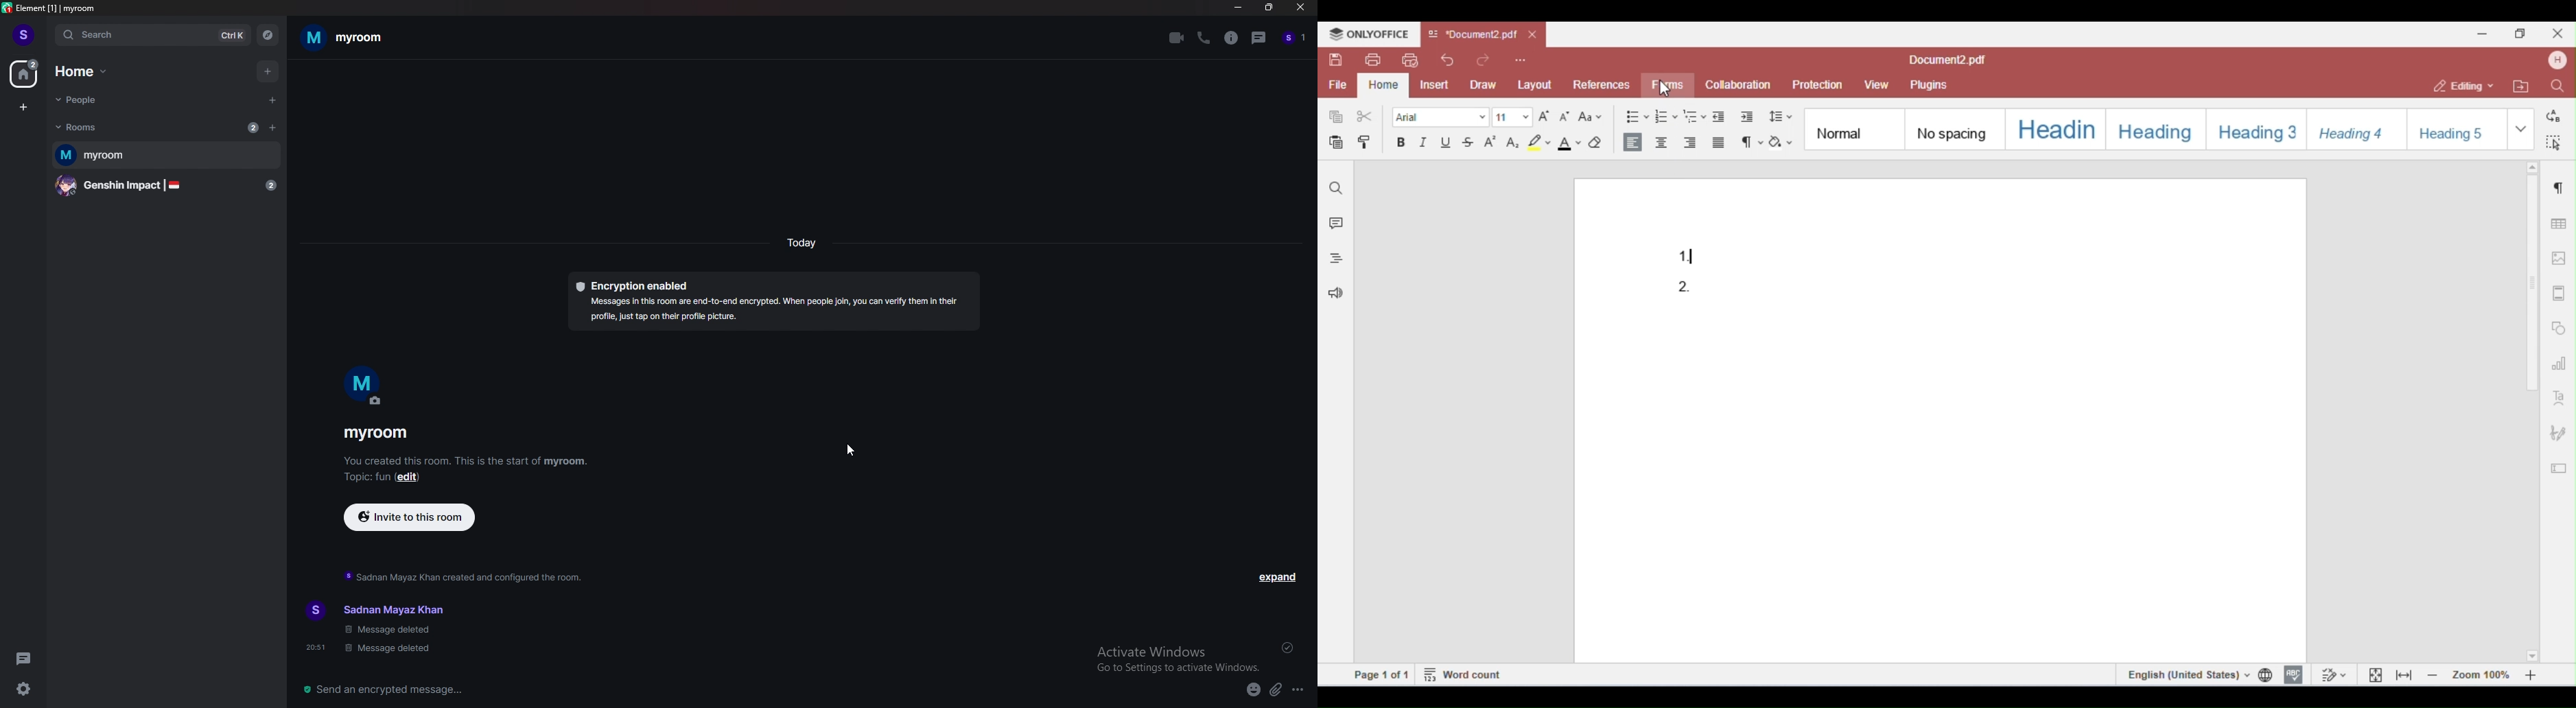 This screenshot has height=728, width=2576. Describe the element at coordinates (379, 649) in the screenshot. I see `20: 51 message deleted` at that location.